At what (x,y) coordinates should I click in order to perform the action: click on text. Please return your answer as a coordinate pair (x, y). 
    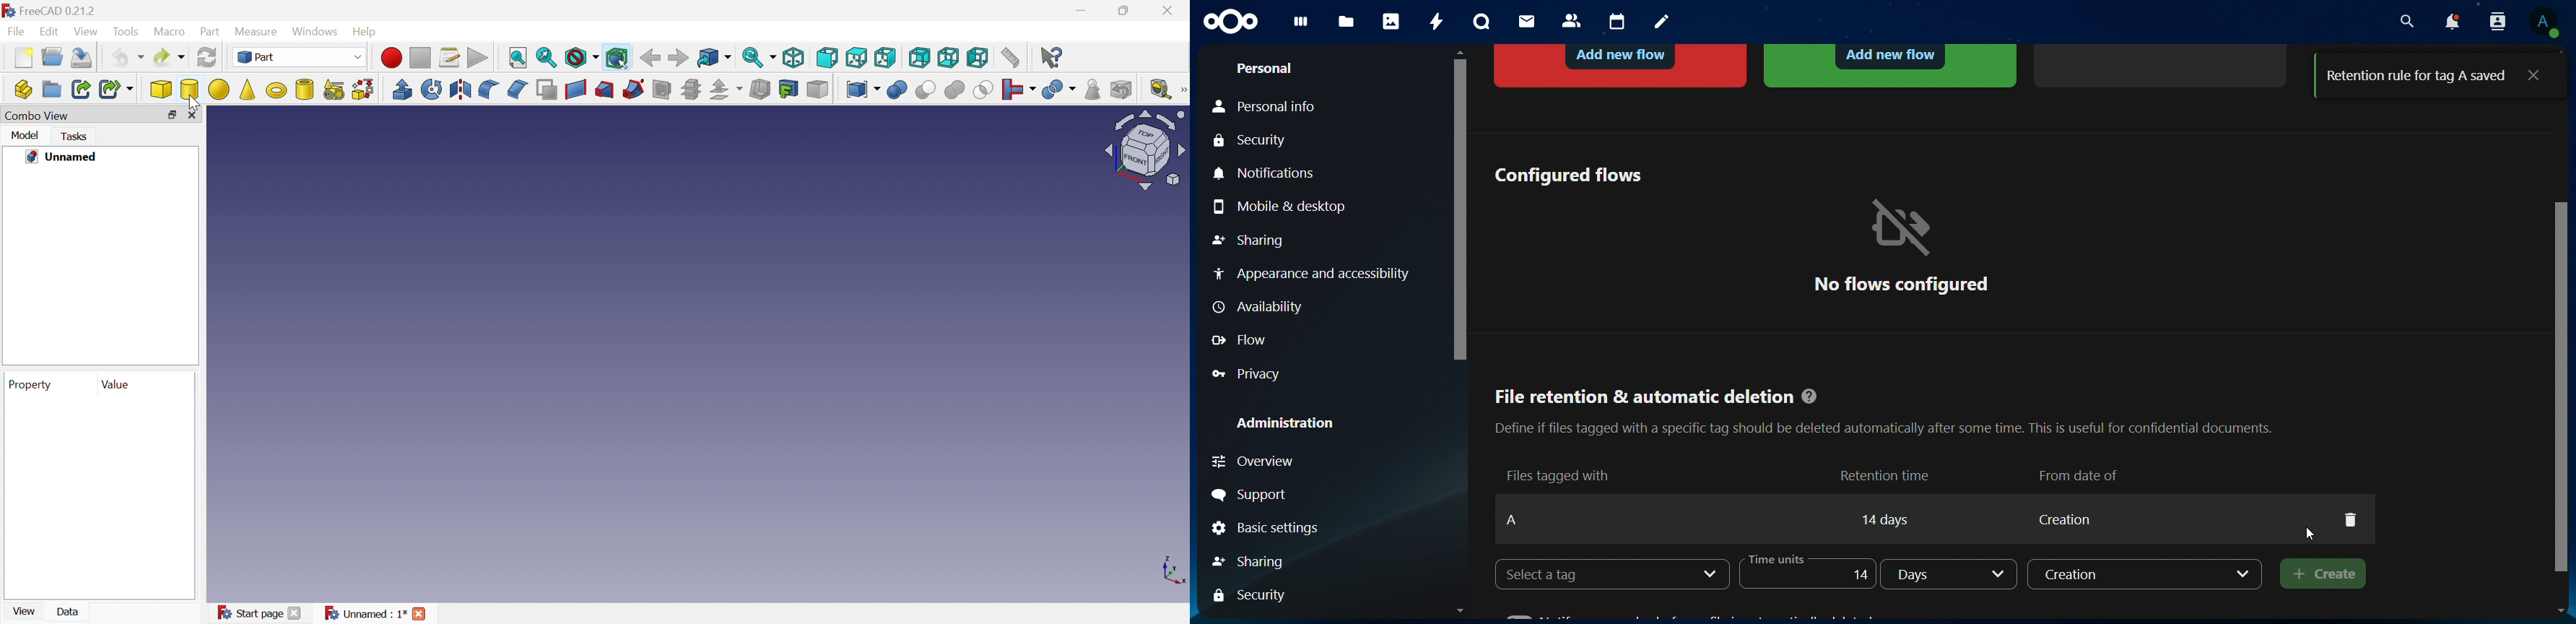
    Looking at the image, I should click on (1907, 517).